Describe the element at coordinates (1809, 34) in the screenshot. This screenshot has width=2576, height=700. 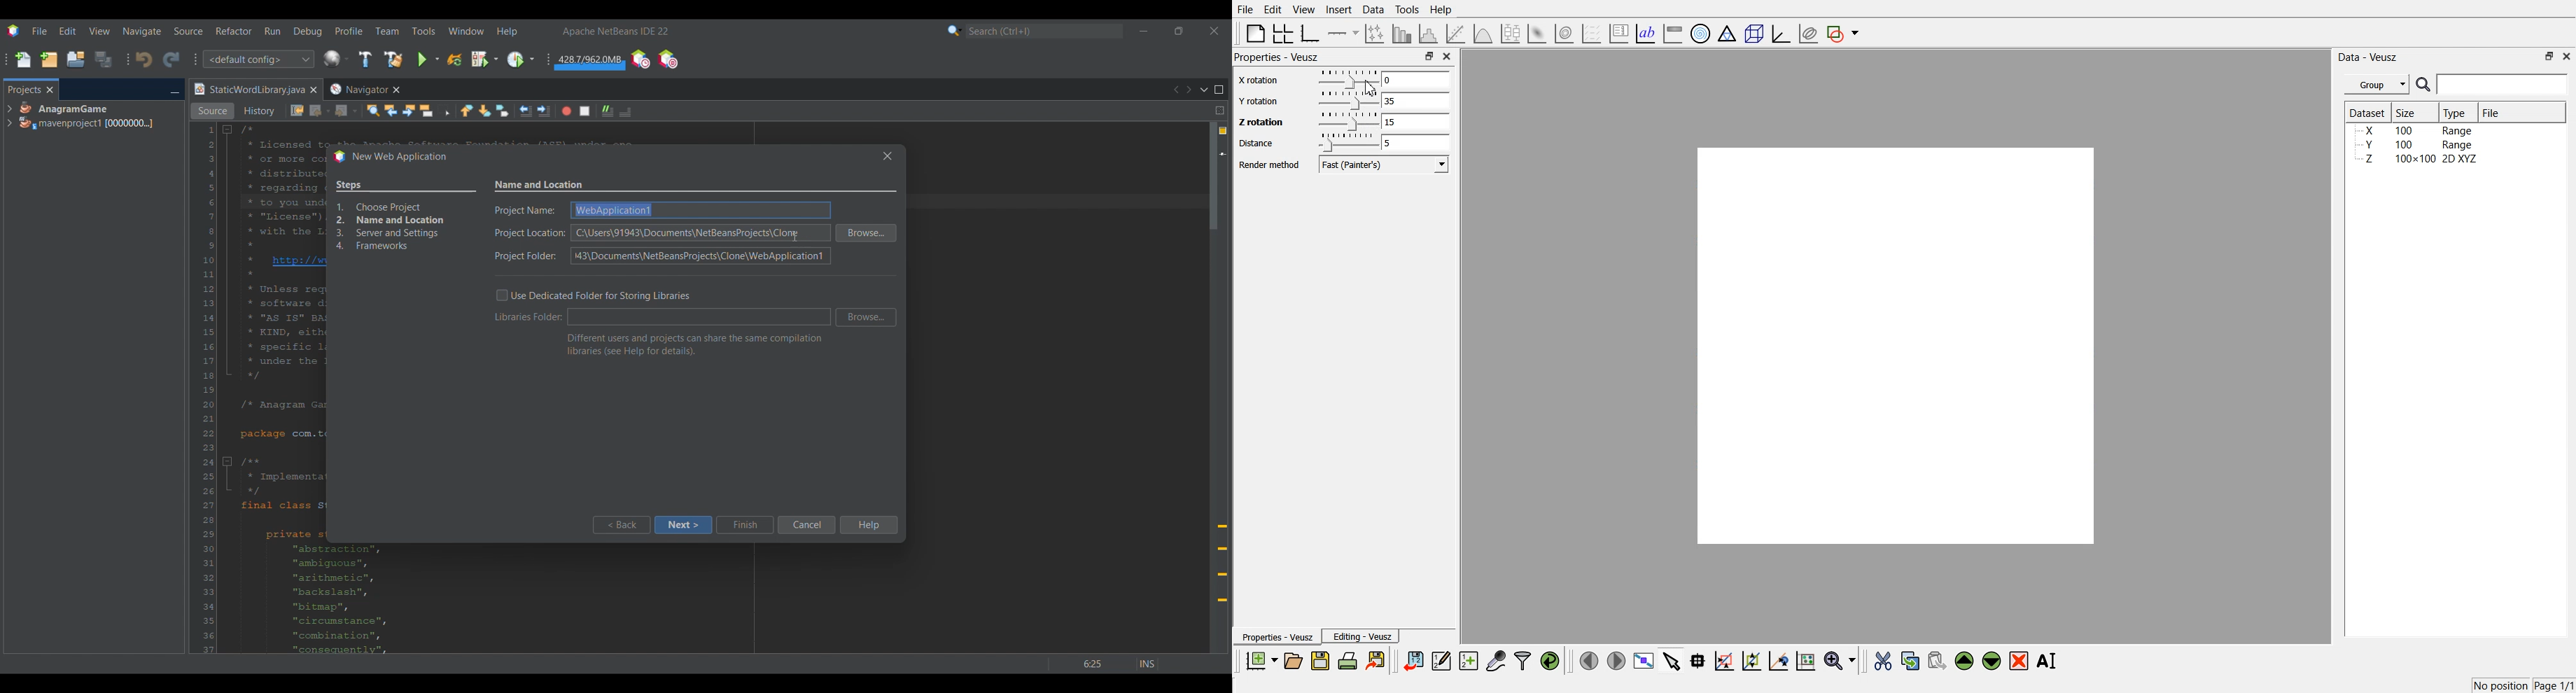
I see `Plot covariance ellipsis` at that location.